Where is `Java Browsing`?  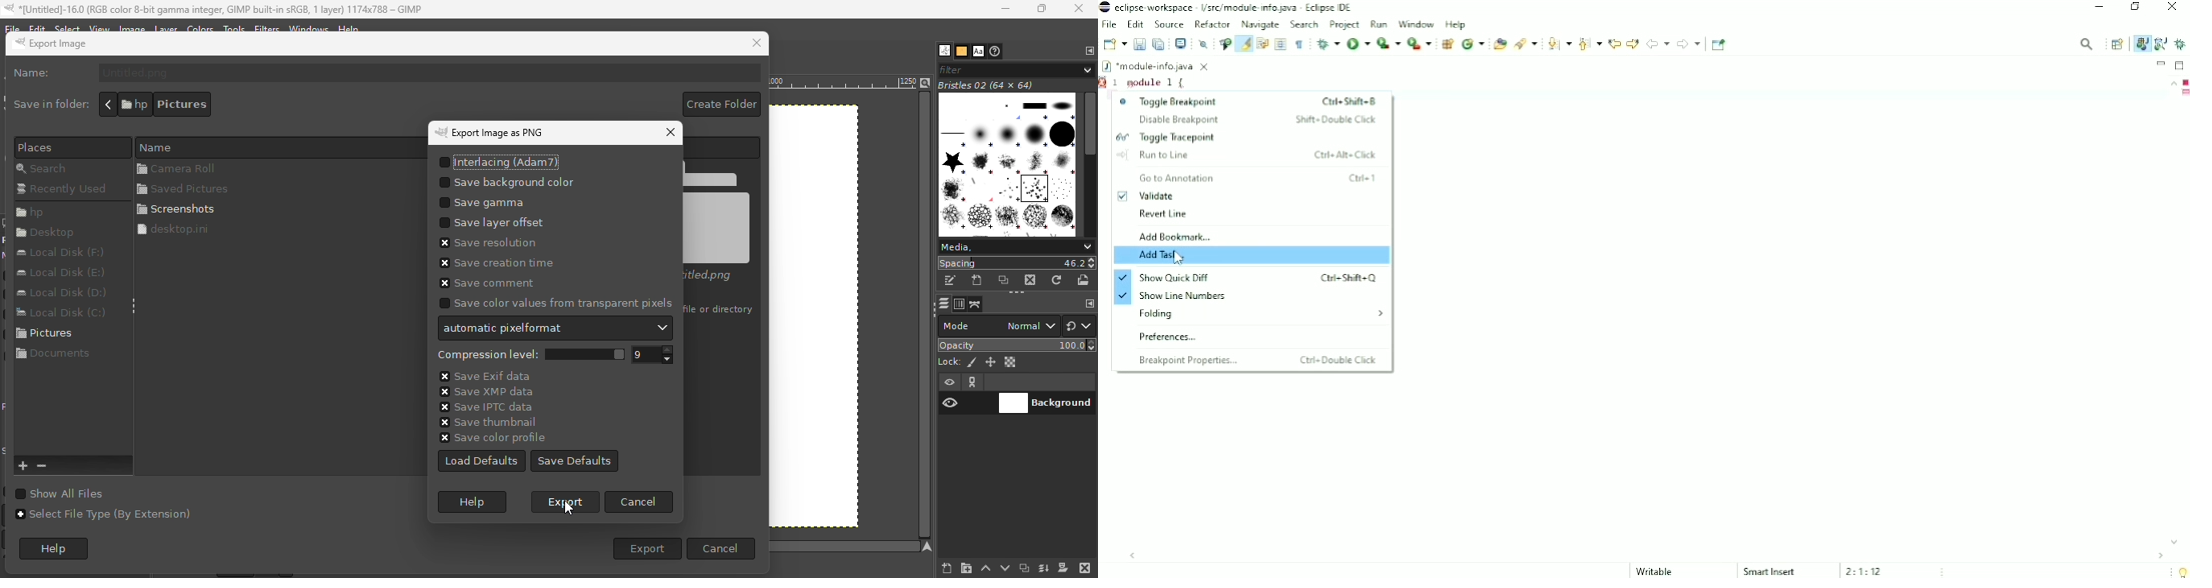 Java Browsing is located at coordinates (2161, 44).